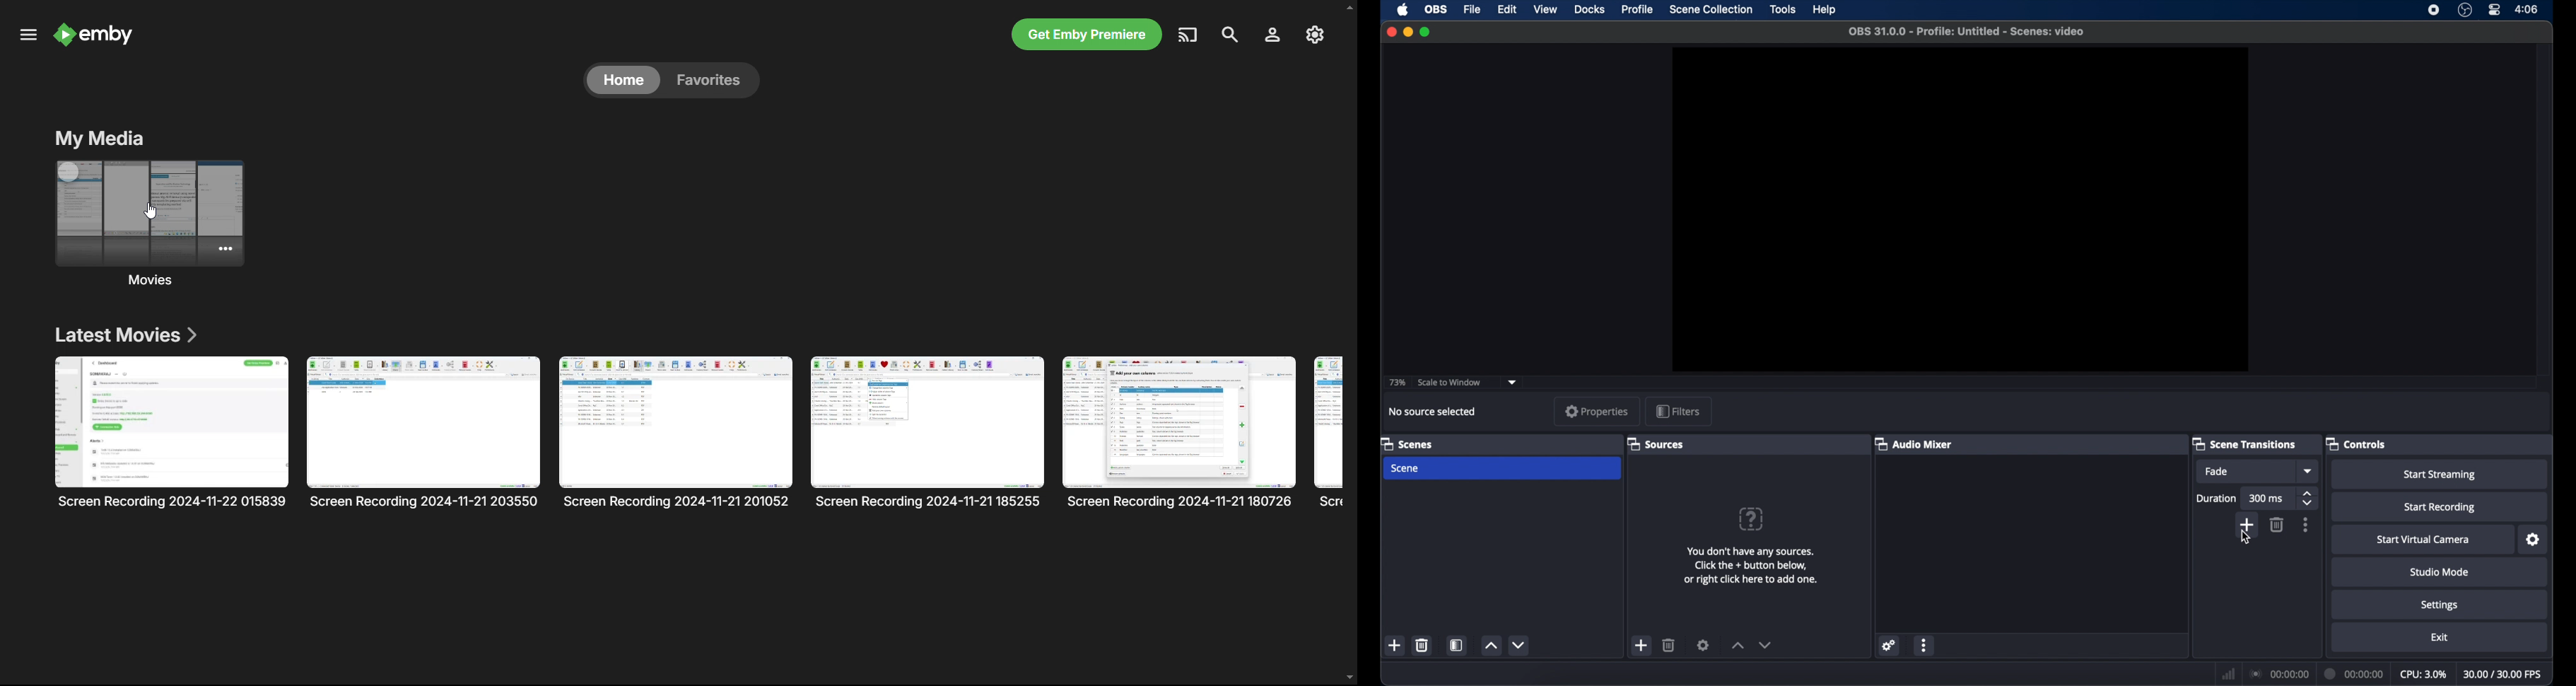 The image size is (2576, 700). Describe the element at coordinates (1826, 10) in the screenshot. I see `help` at that location.